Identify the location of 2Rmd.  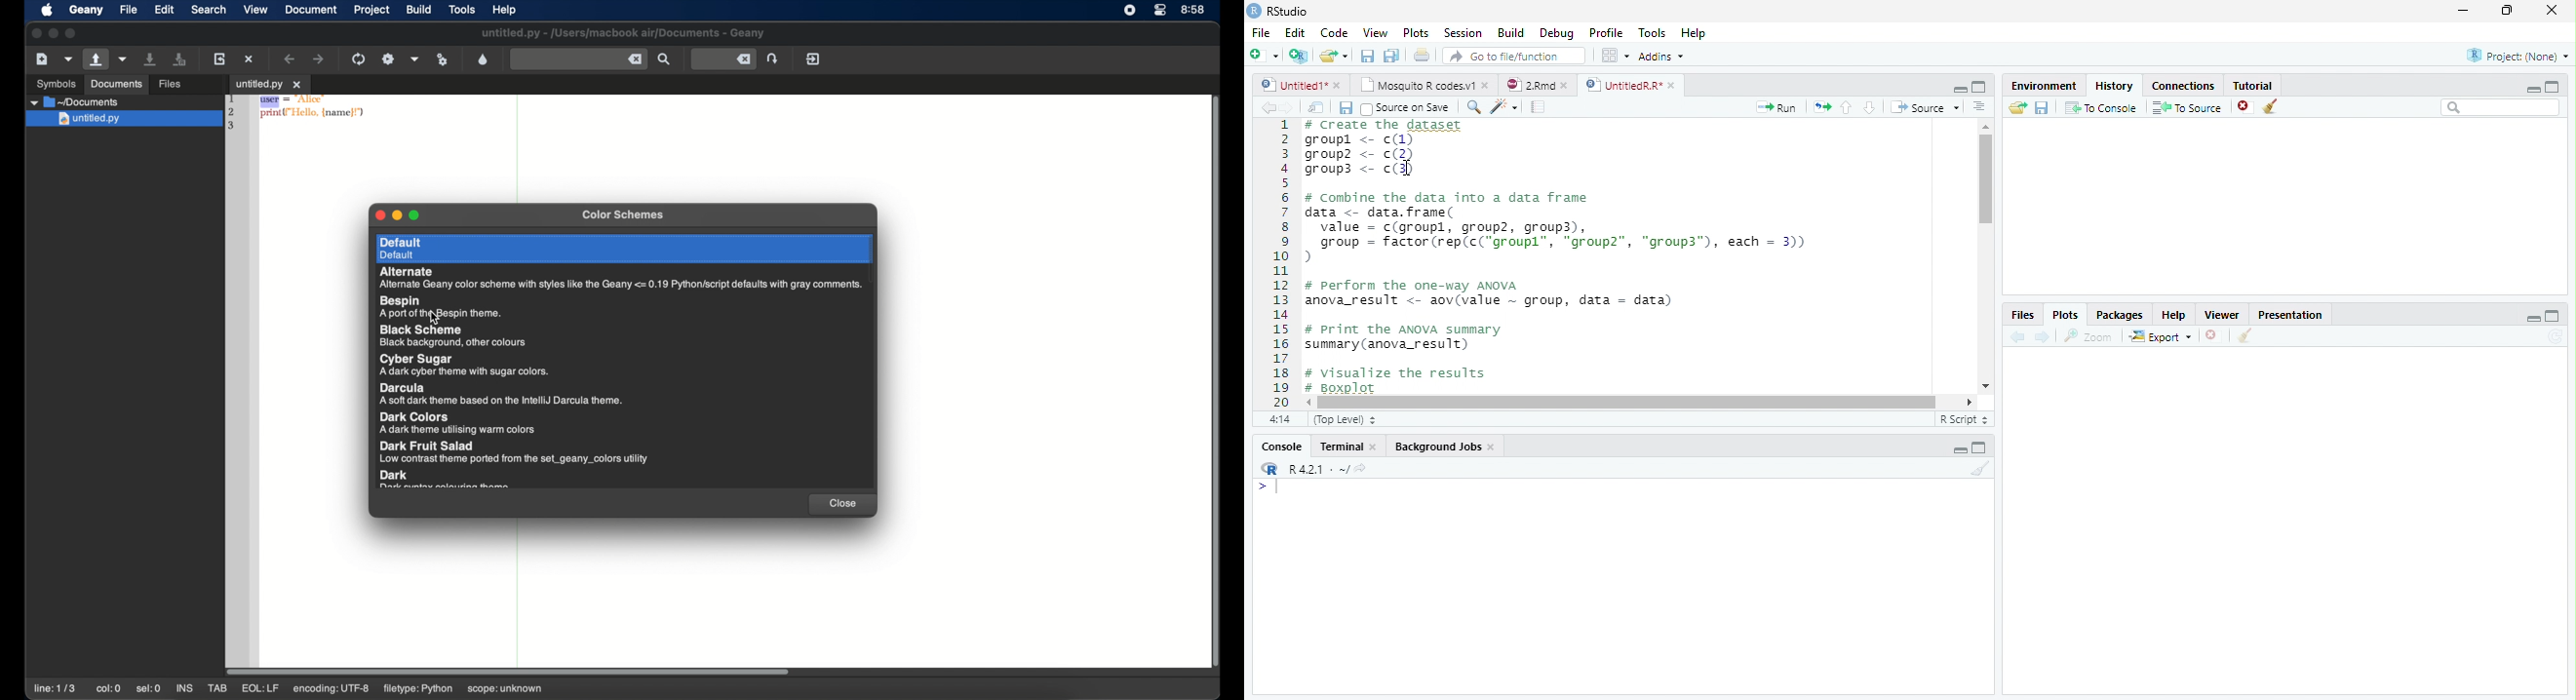
(1536, 83).